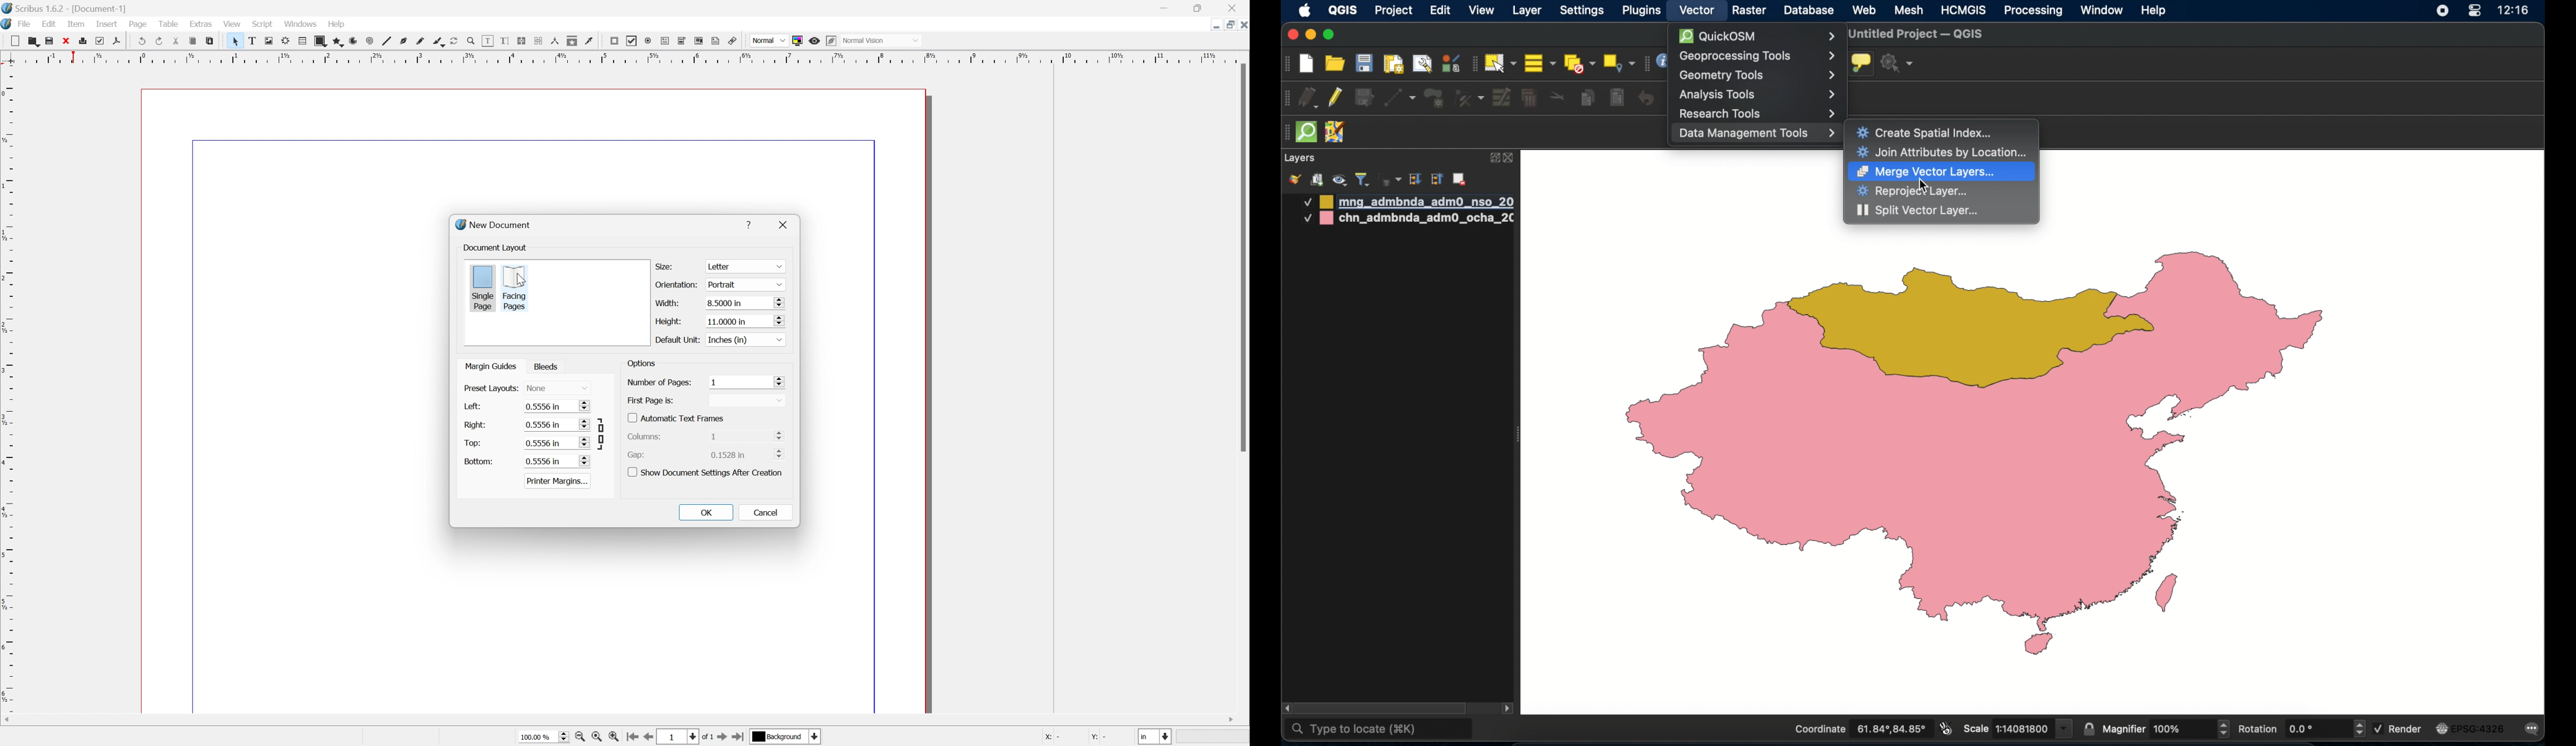 This screenshot has height=756, width=2576. What do you see at coordinates (666, 266) in the screenshot?
I see `size` at bounding box center [666, 266].